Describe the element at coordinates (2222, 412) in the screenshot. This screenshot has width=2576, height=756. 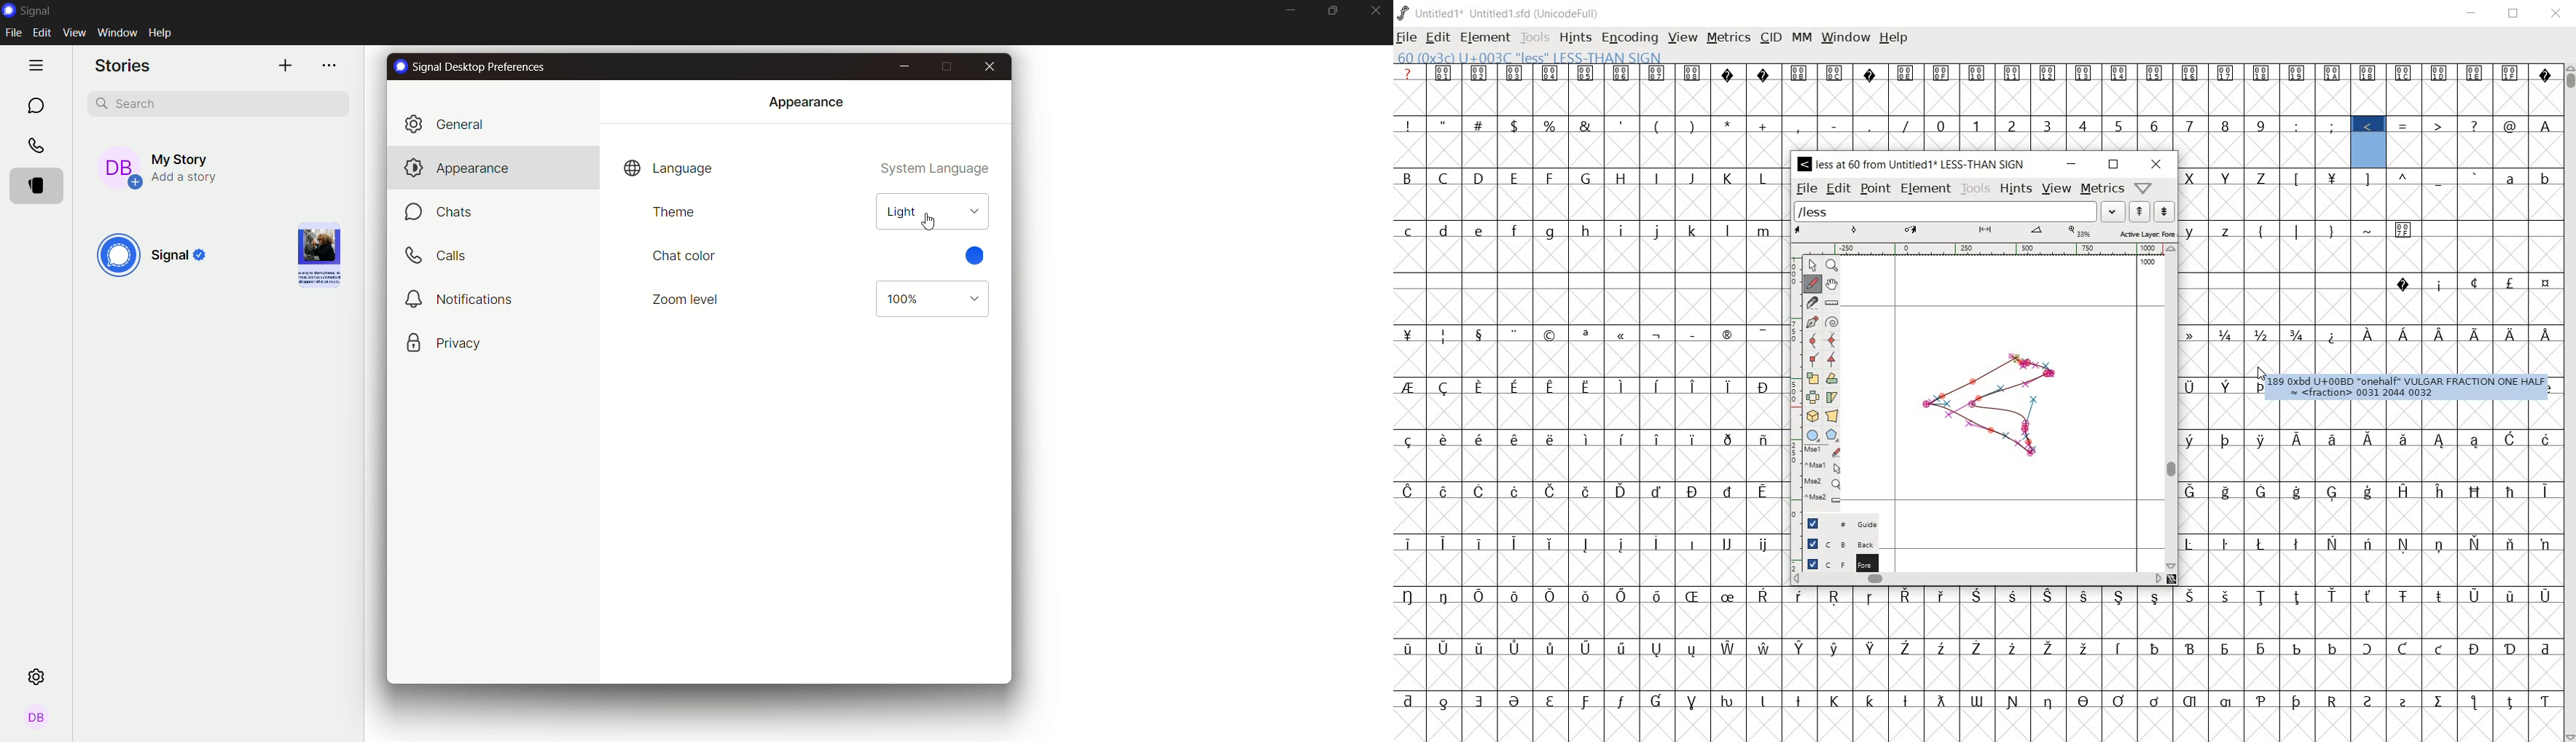
I see `empty cells` at that location.